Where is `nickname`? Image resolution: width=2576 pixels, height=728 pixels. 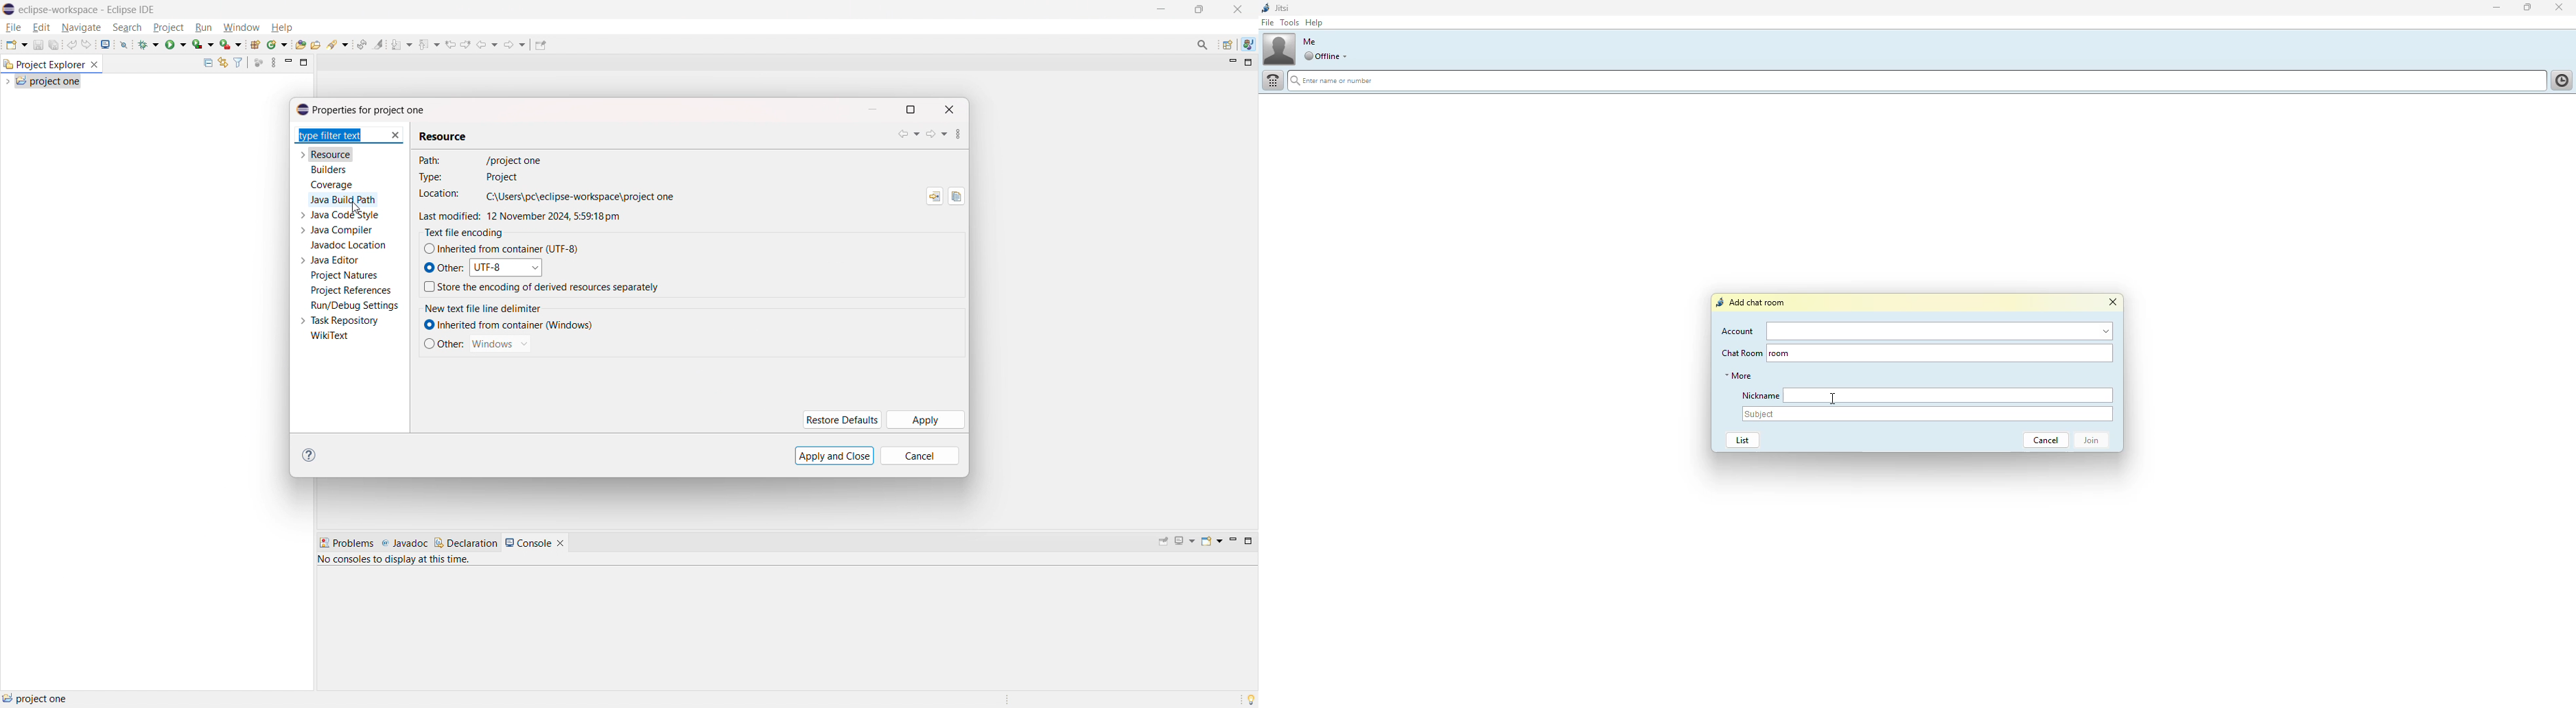 nickname is located at coordinates (1949, 395).